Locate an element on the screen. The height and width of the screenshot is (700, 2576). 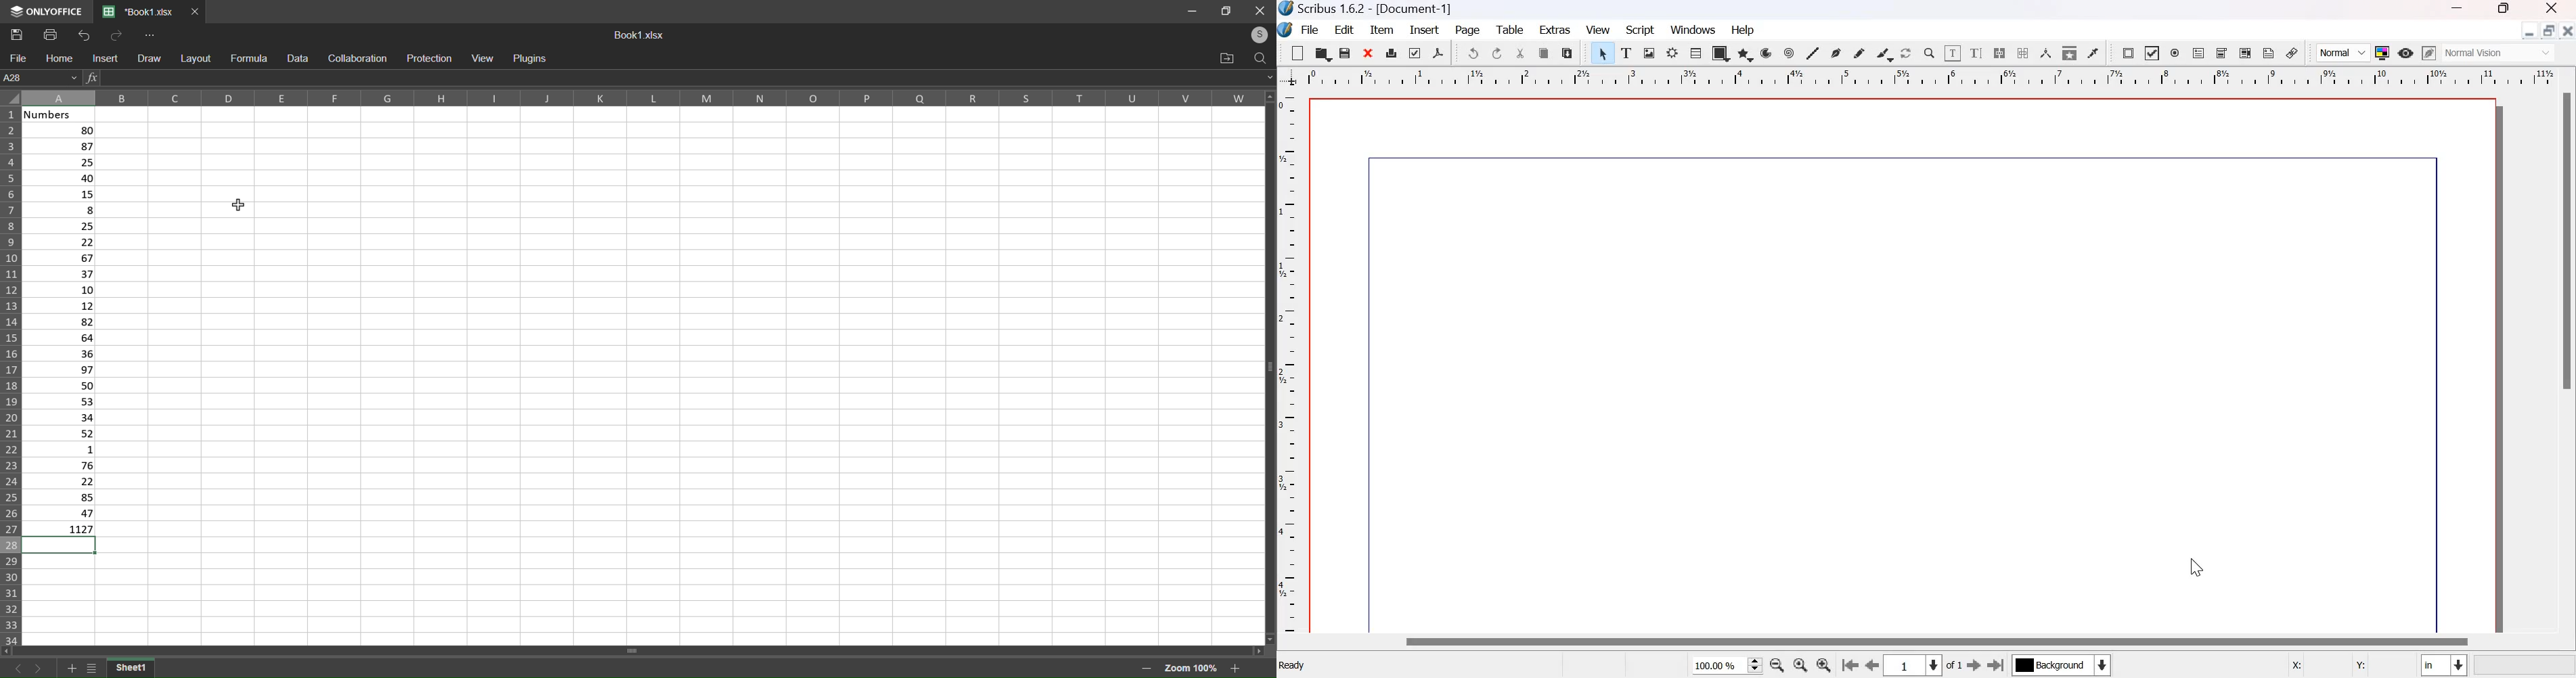
Vertical scroll bar is located at coordinates (1269, 368).